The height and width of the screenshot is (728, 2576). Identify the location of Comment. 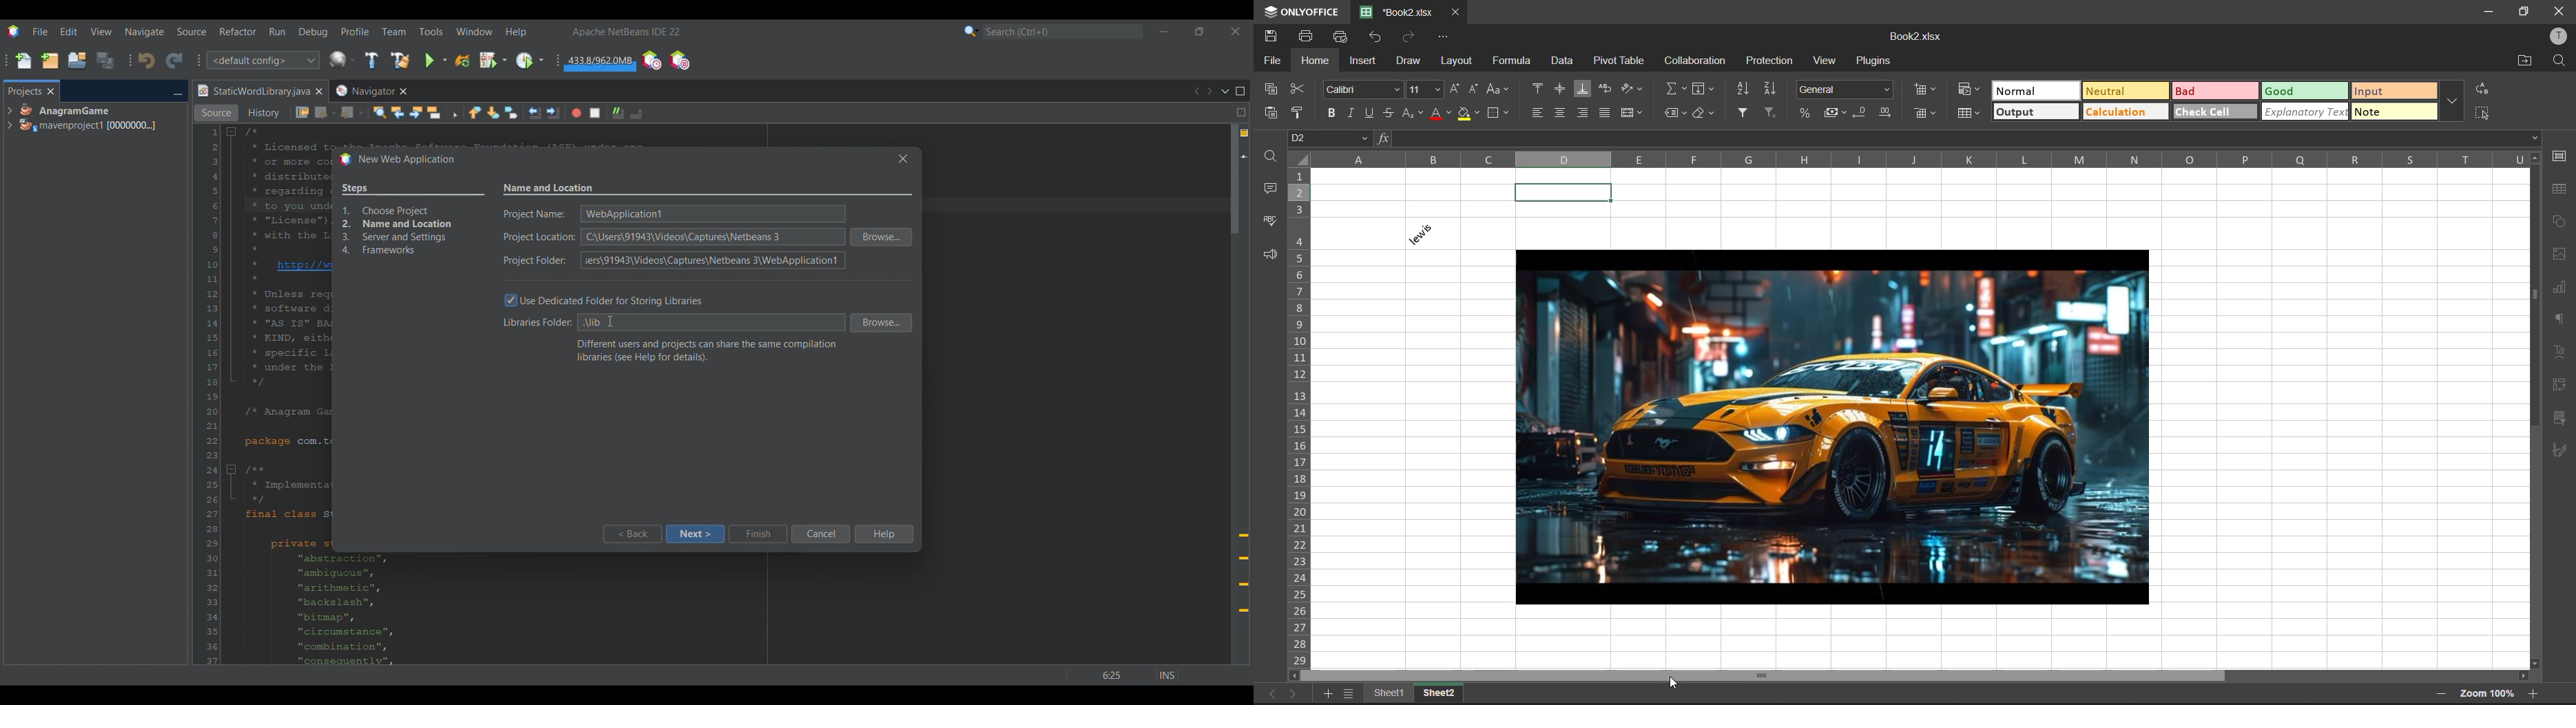
(636, 114).